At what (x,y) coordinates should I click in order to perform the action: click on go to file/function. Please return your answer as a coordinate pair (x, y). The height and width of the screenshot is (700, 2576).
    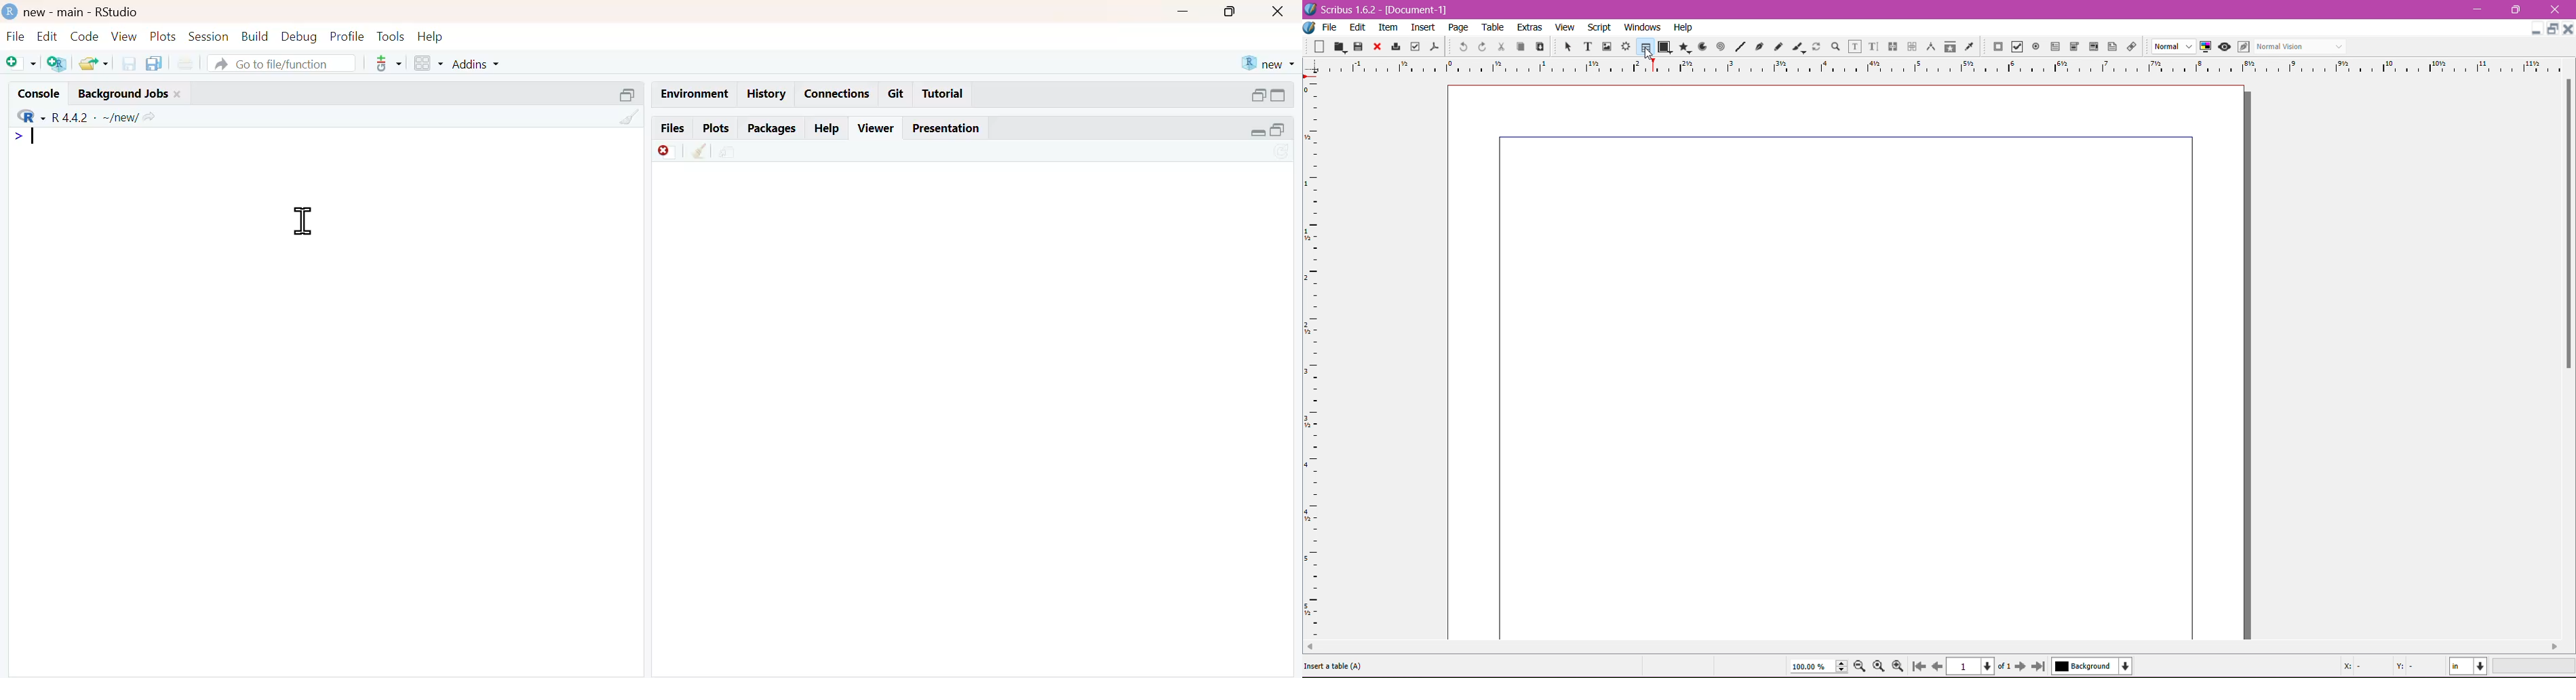
    Looking at the image, I should click on (282, 62).